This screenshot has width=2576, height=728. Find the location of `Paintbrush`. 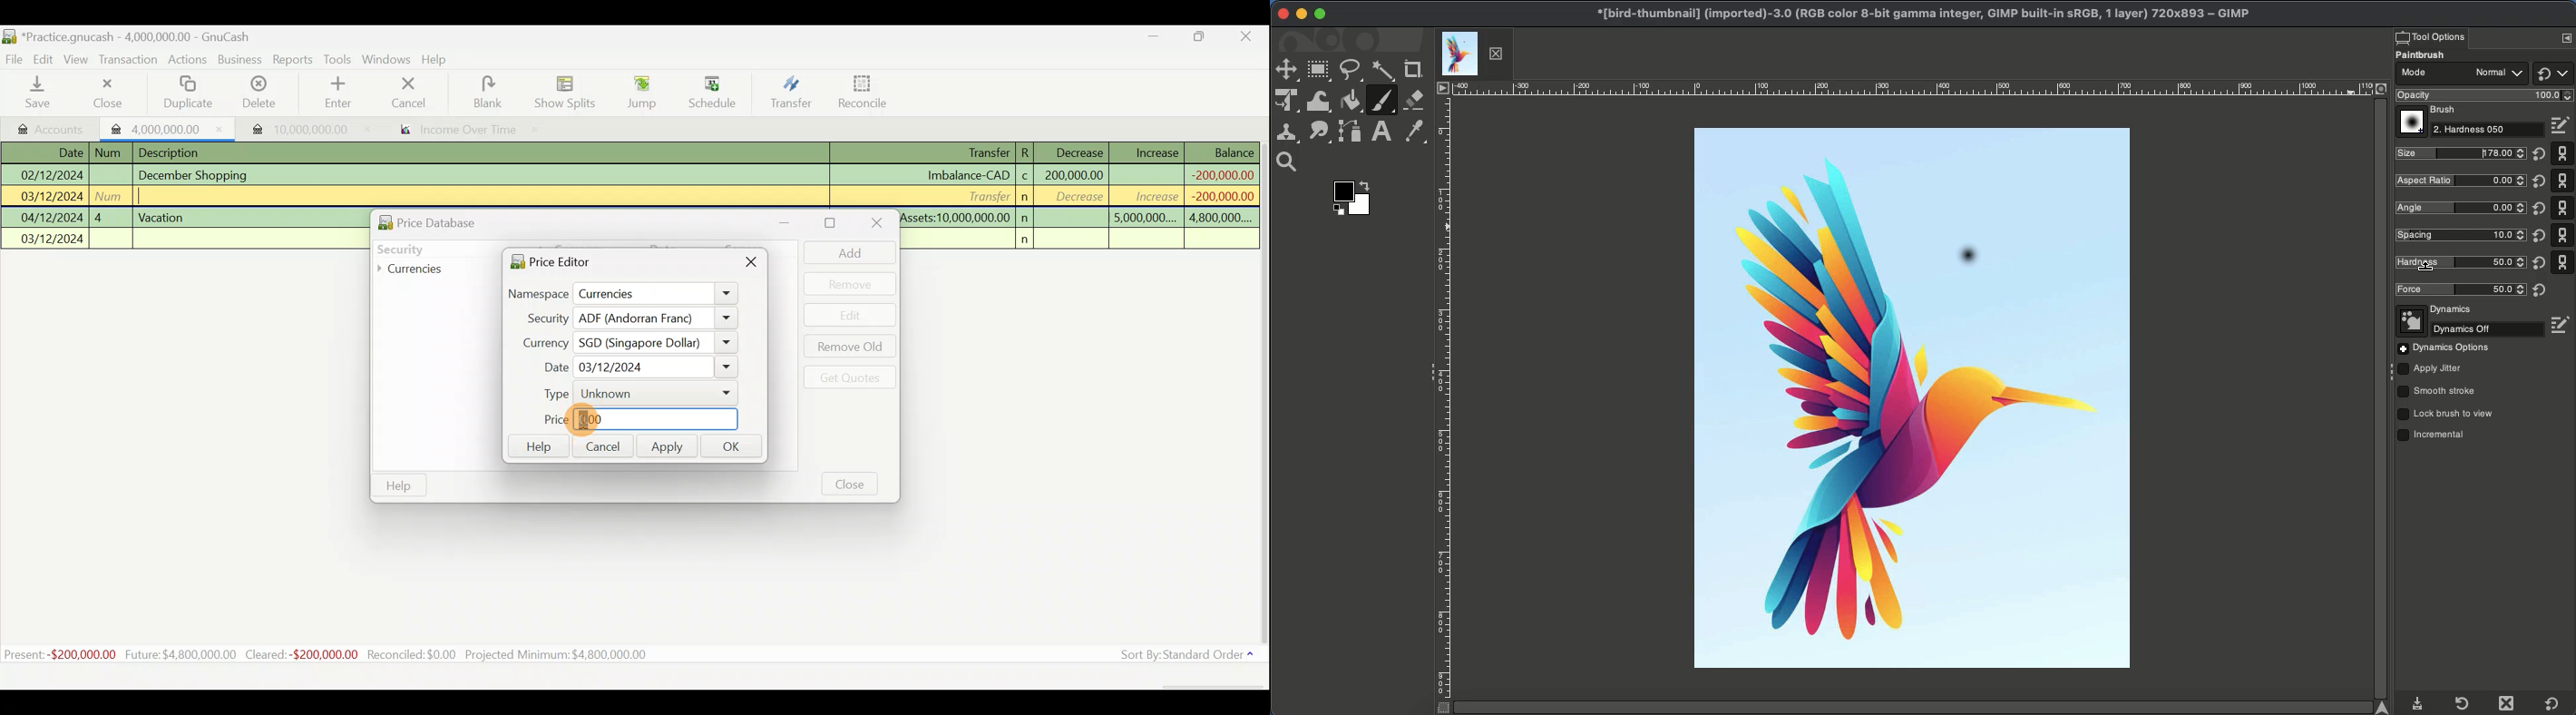

Paintbrush is located at coordinates (1381, 101).